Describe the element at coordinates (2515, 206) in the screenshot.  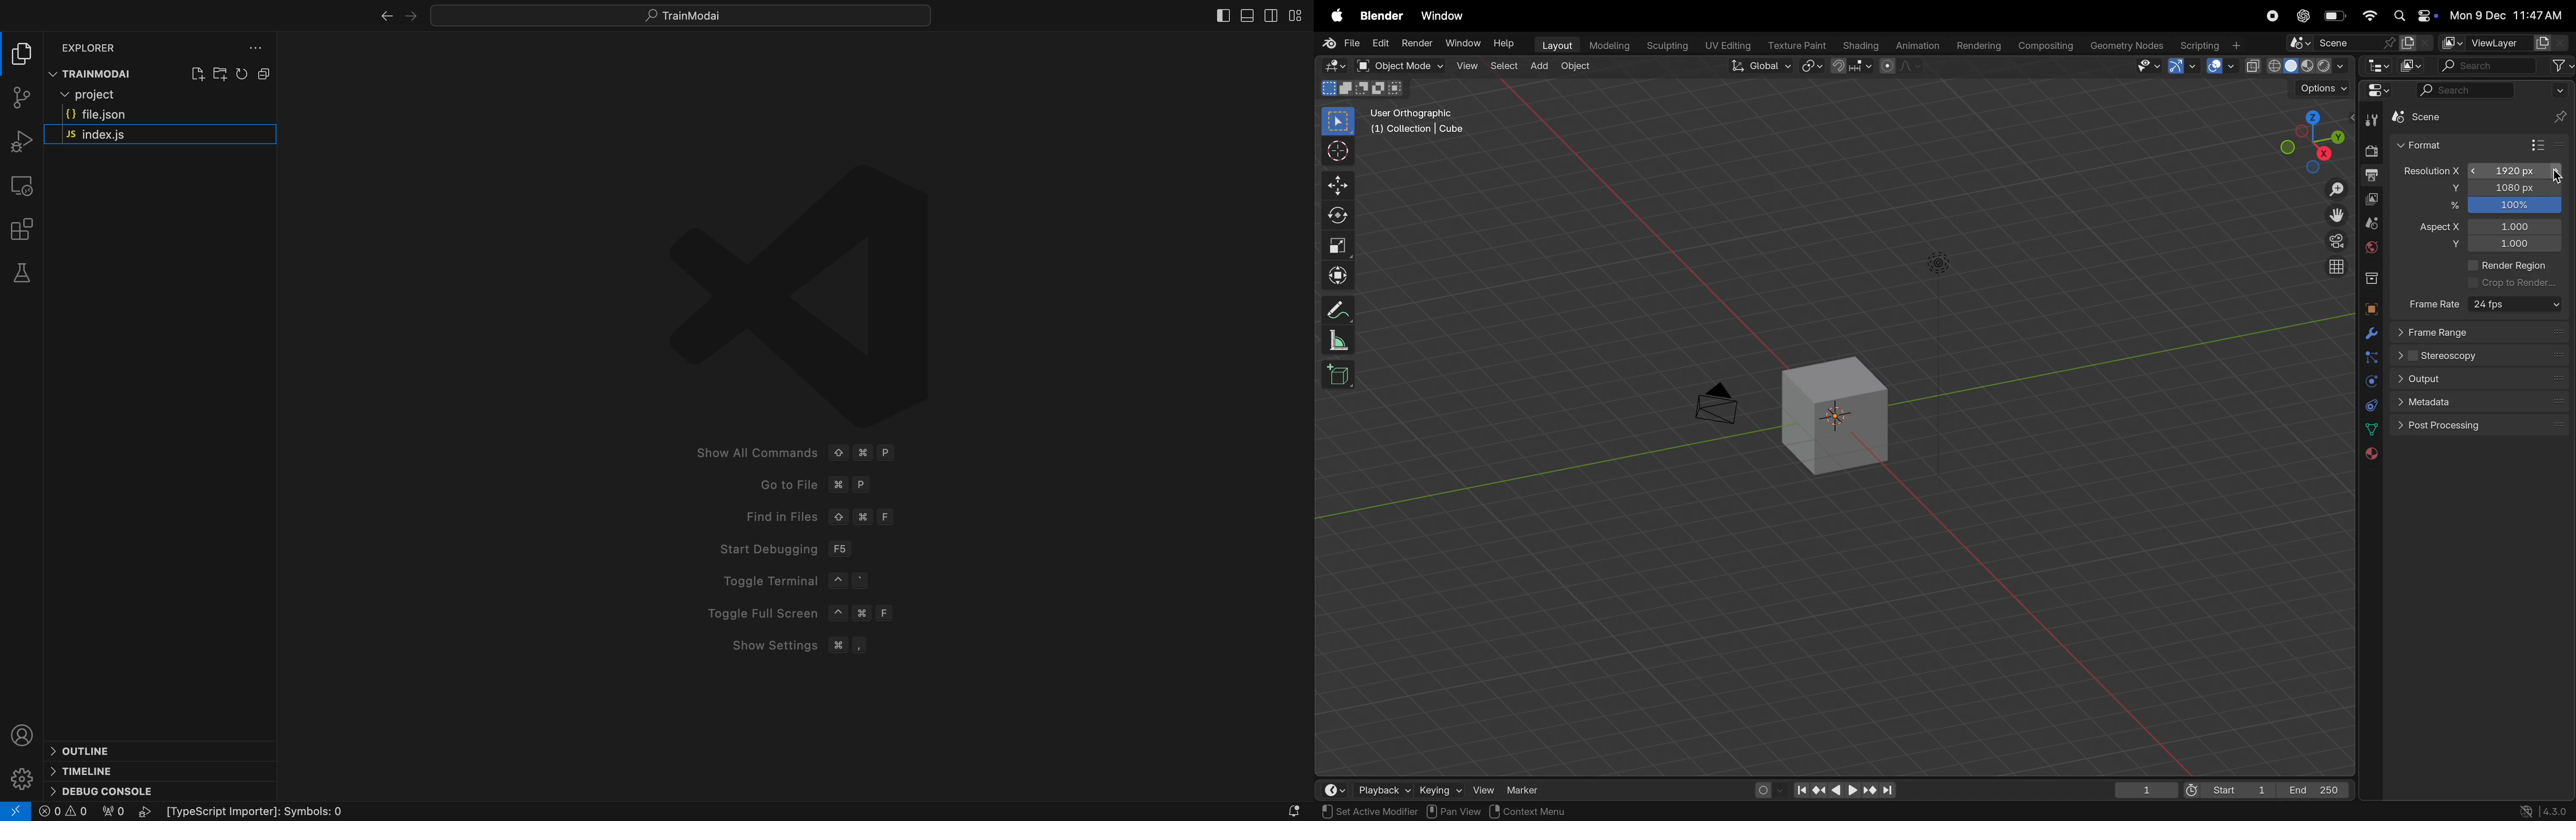
I see `100%` at that location.